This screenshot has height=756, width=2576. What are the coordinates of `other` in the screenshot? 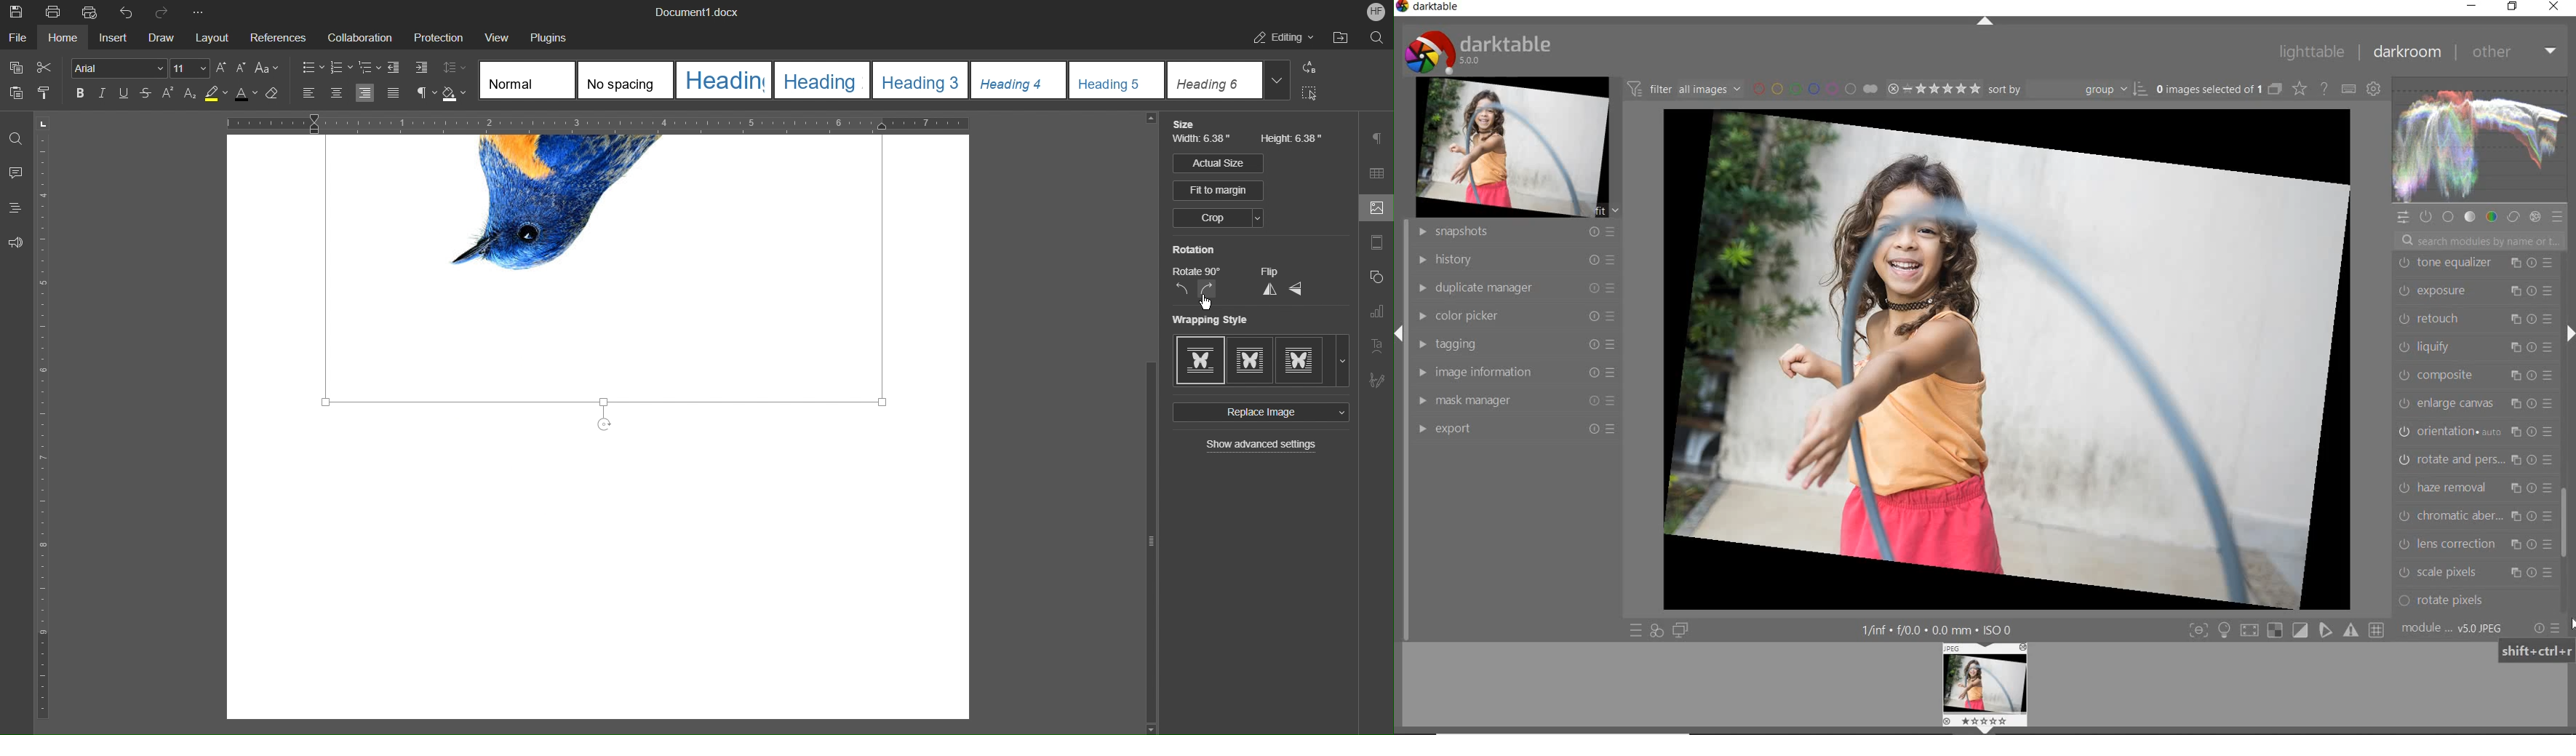 It's located at (2512, 51).